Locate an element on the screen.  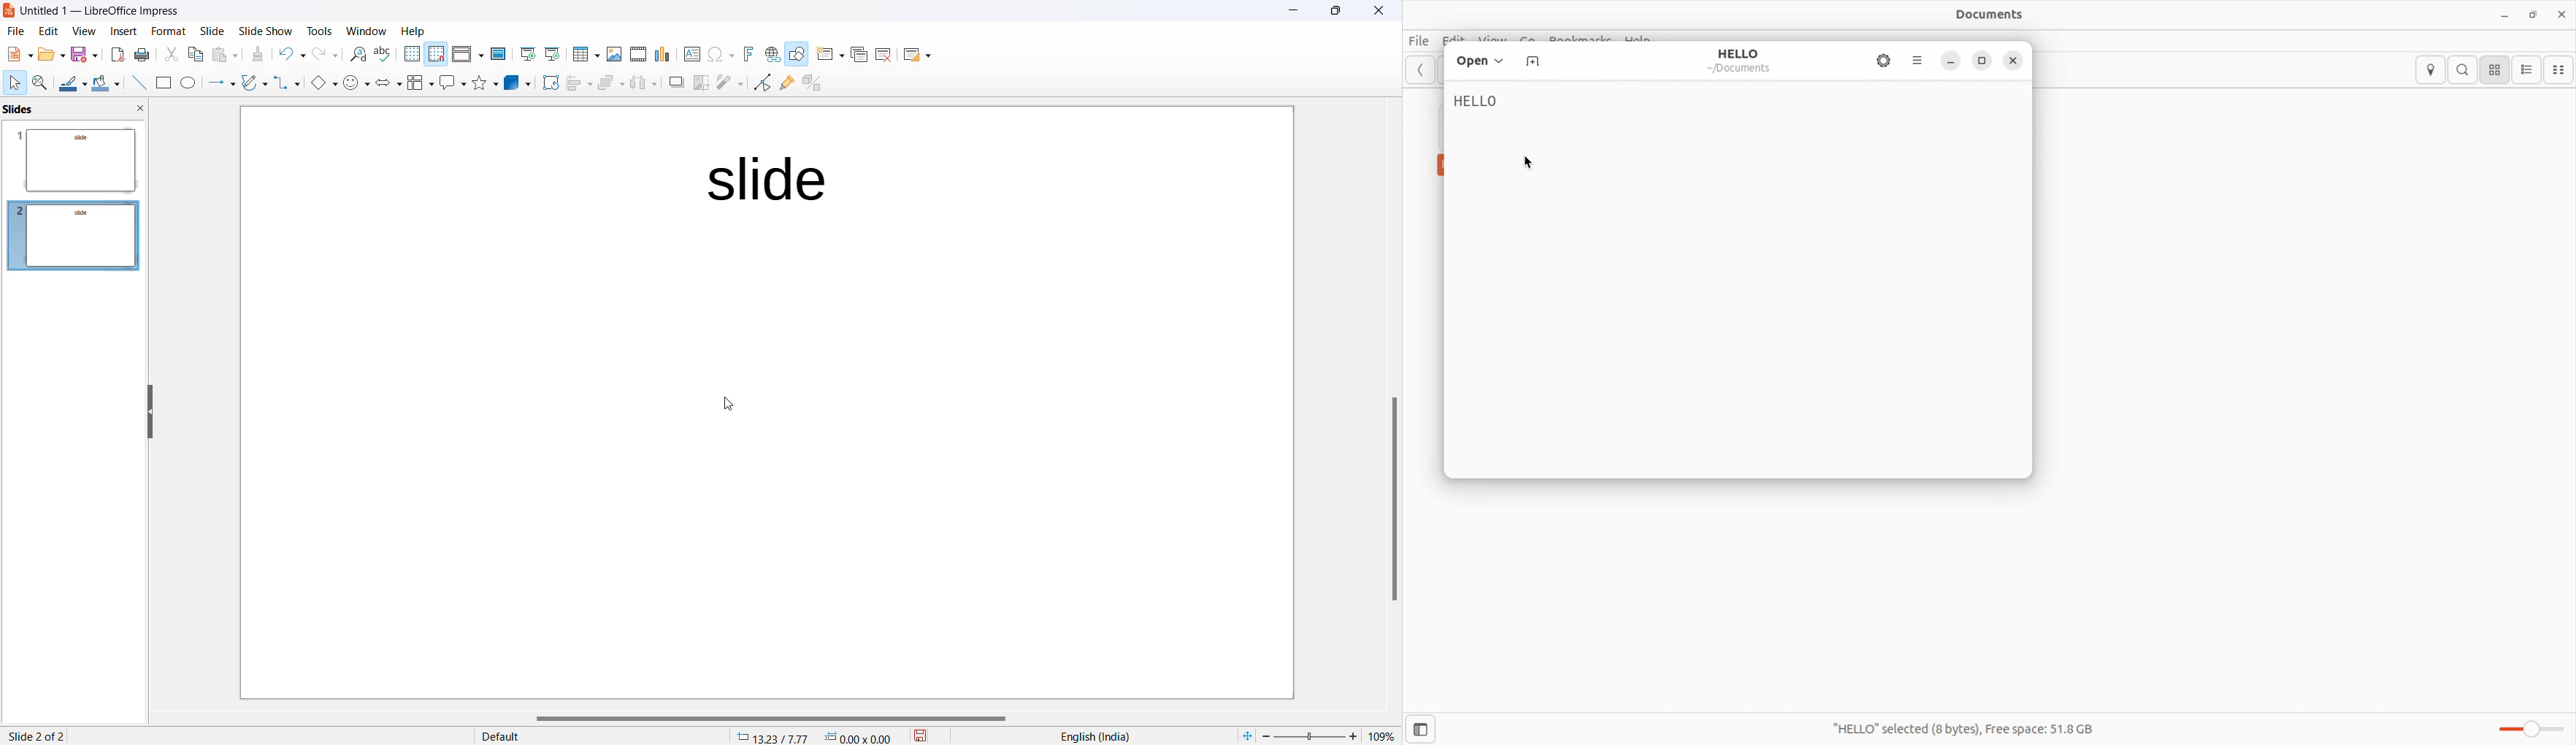
Documents is located at coordinates (1731, 73).